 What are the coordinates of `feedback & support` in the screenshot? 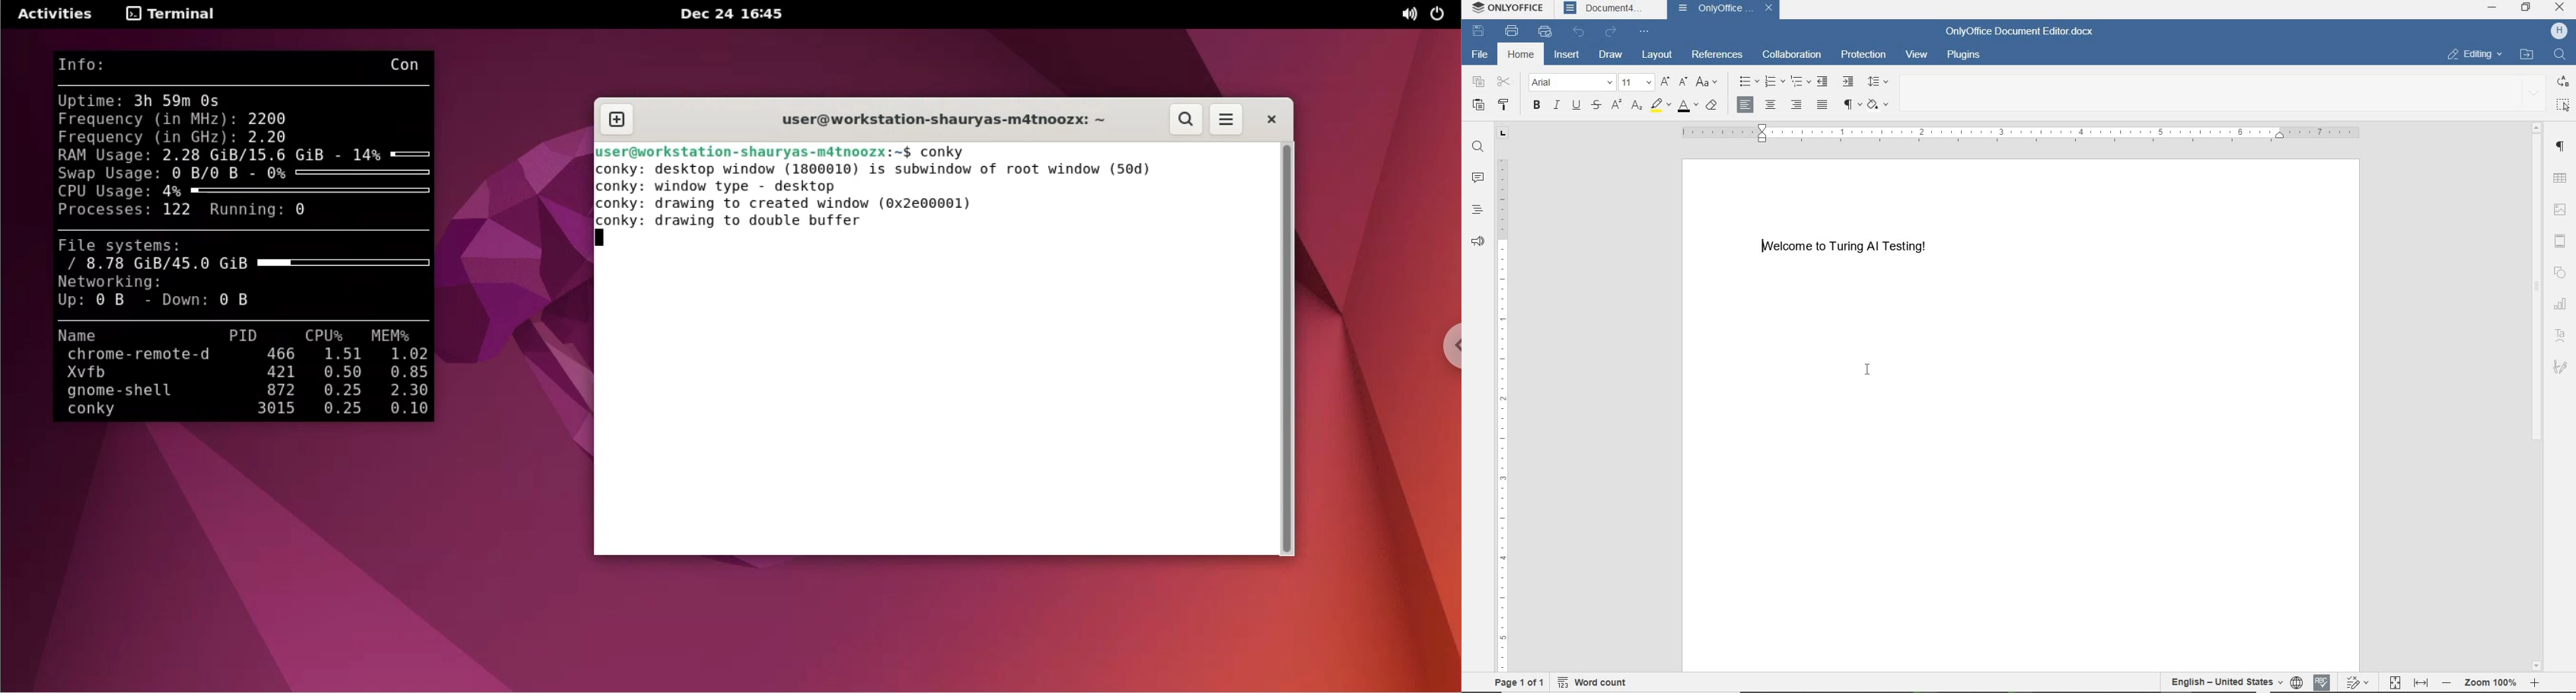 It's located at (1479, 244).